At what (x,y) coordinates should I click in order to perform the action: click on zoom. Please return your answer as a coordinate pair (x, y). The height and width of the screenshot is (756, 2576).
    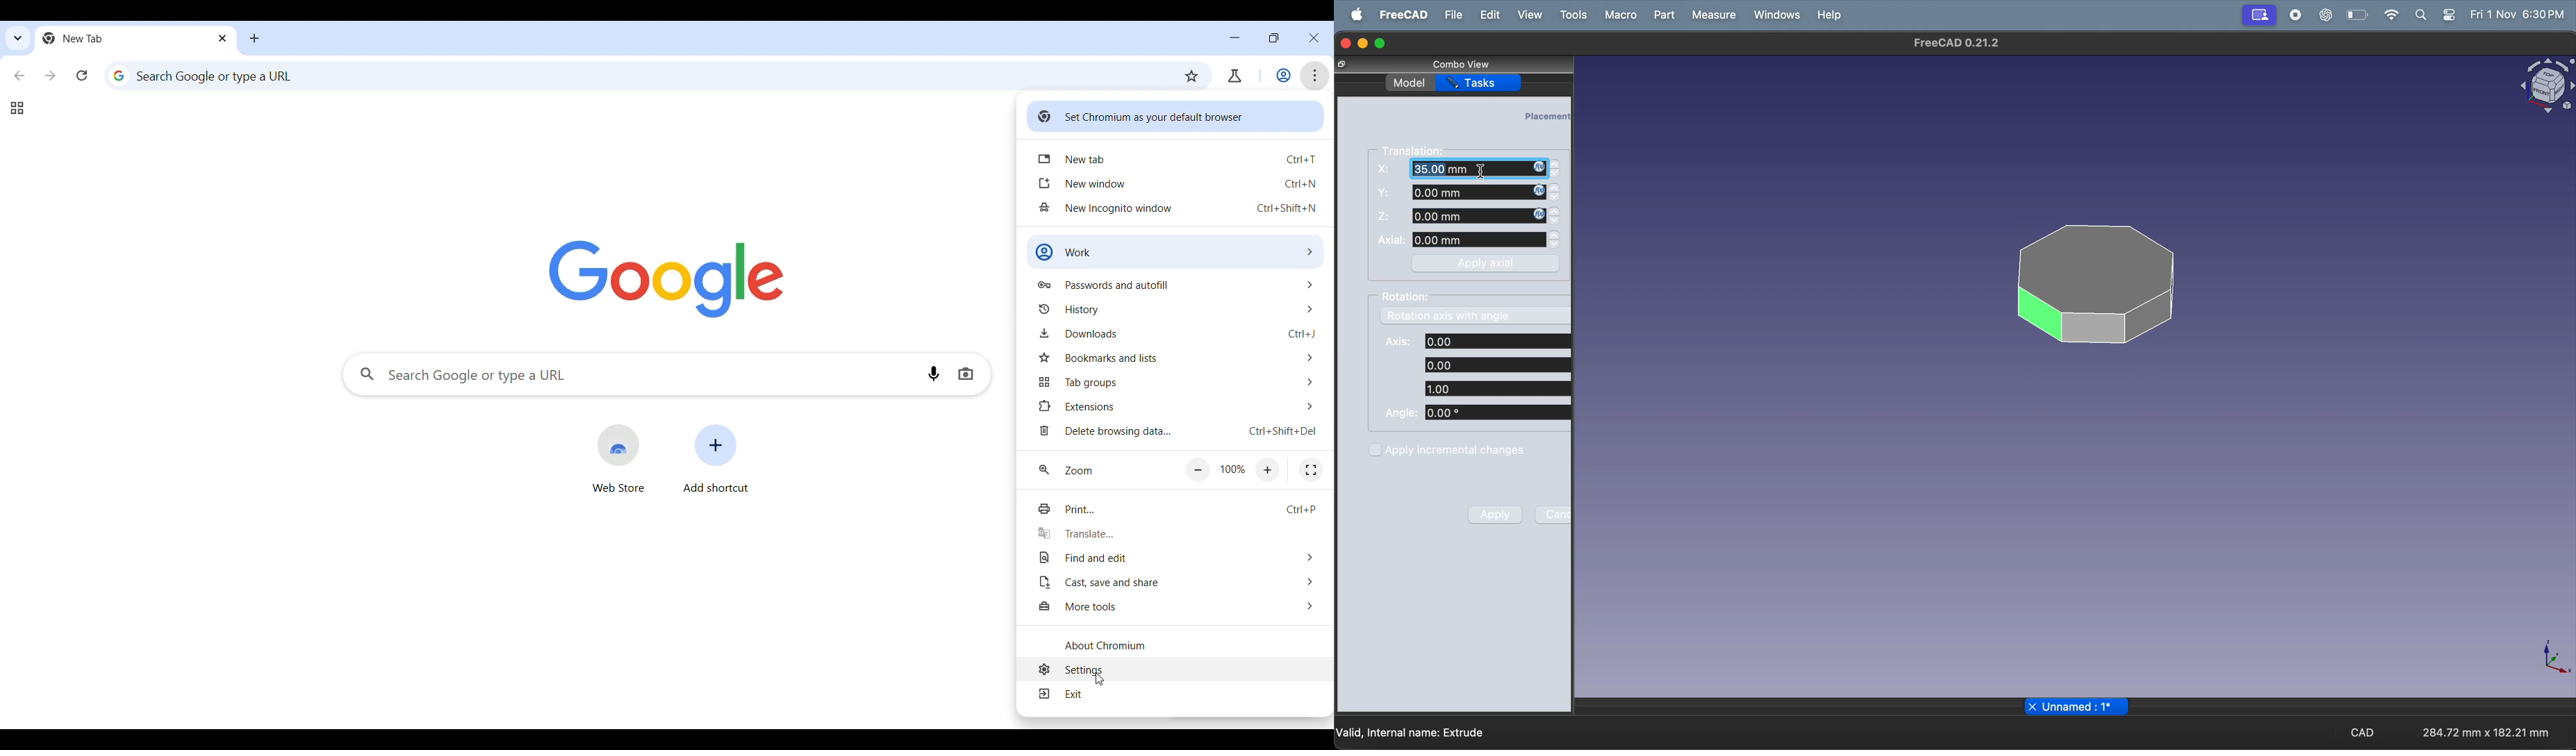
    Looking at the image, I should click on (1078, 469).